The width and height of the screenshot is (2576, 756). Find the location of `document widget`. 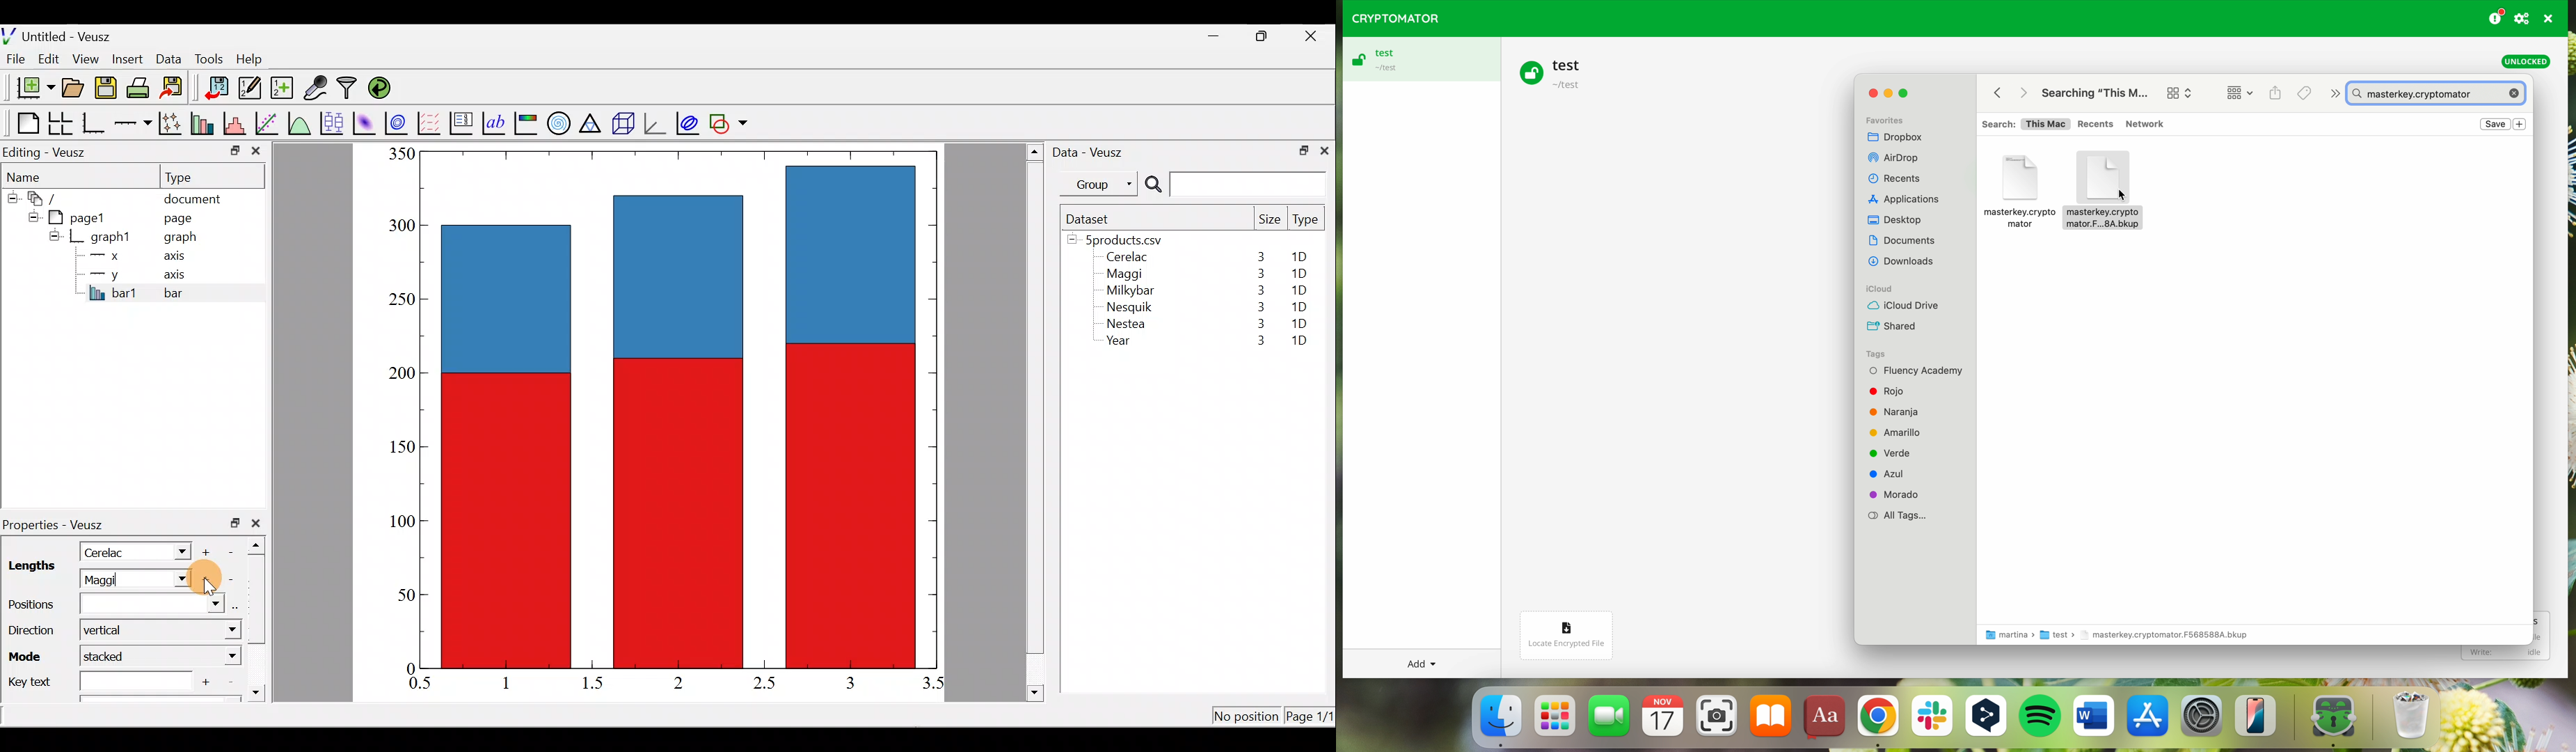

document widget is located at coordinates (49, 196).